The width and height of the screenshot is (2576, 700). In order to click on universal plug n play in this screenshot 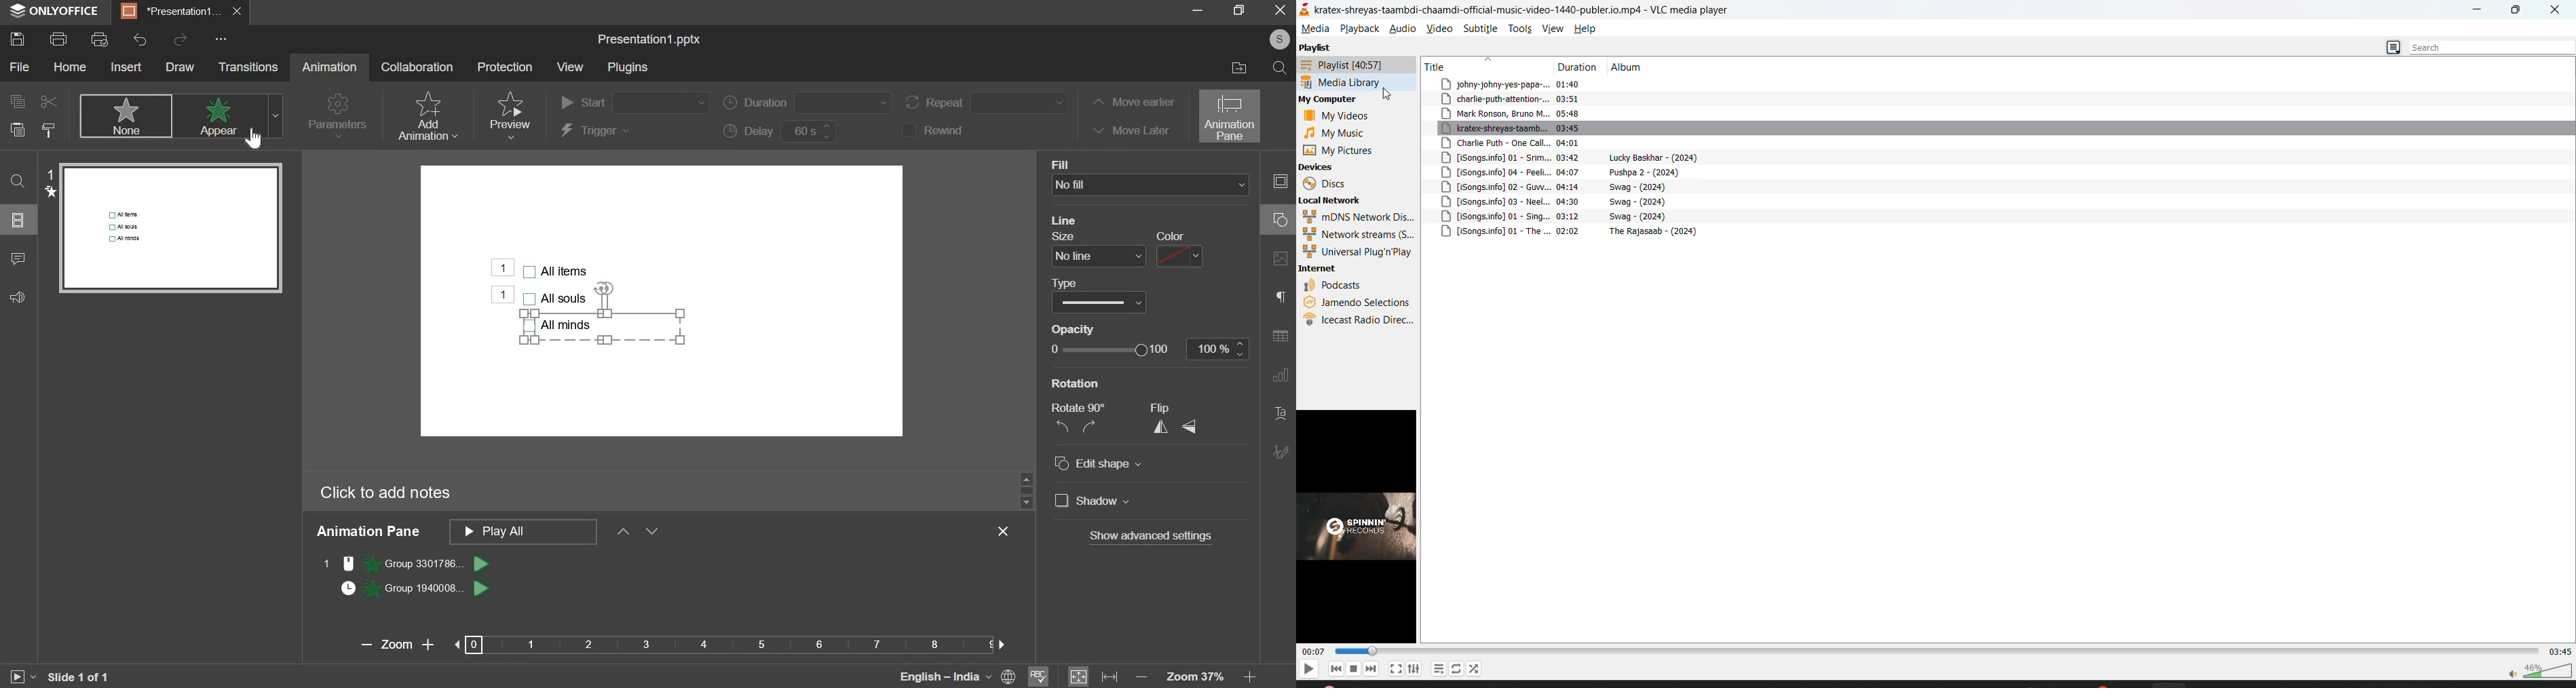, I will do `click(1356, 252)`.